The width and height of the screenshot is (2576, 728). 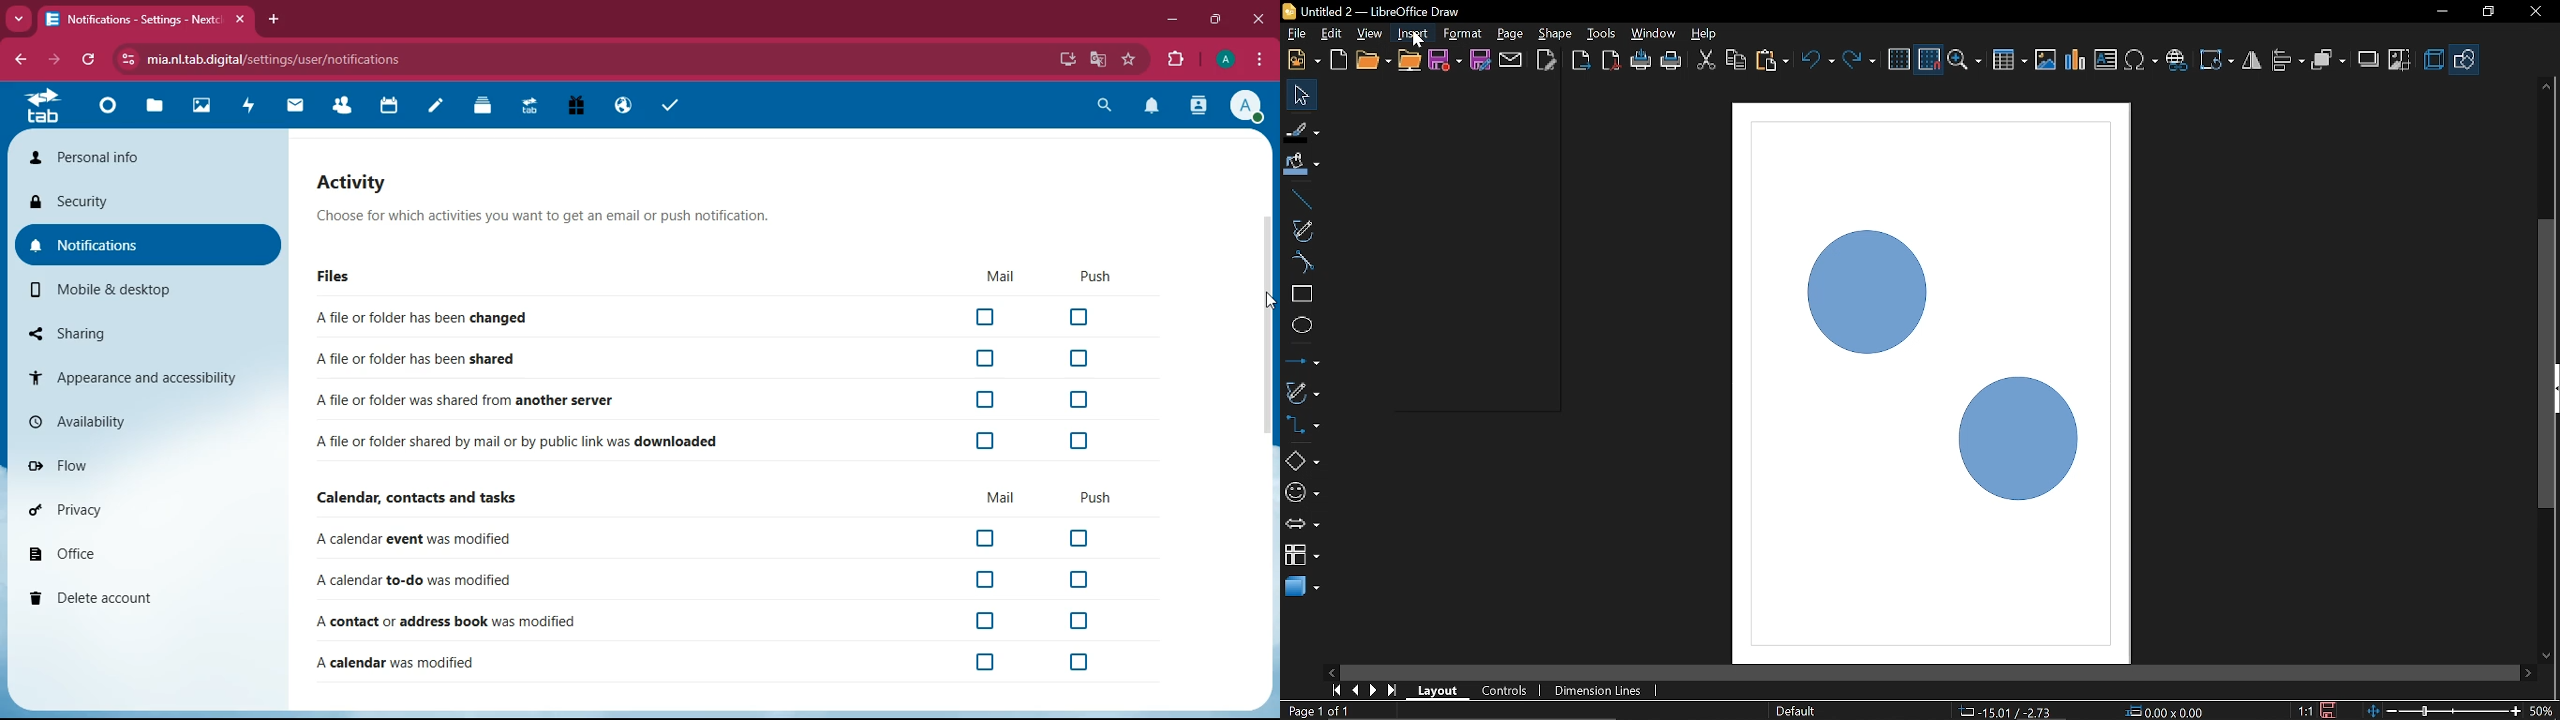 I want to click on Draw shapes, so click(x=2465, y=60).